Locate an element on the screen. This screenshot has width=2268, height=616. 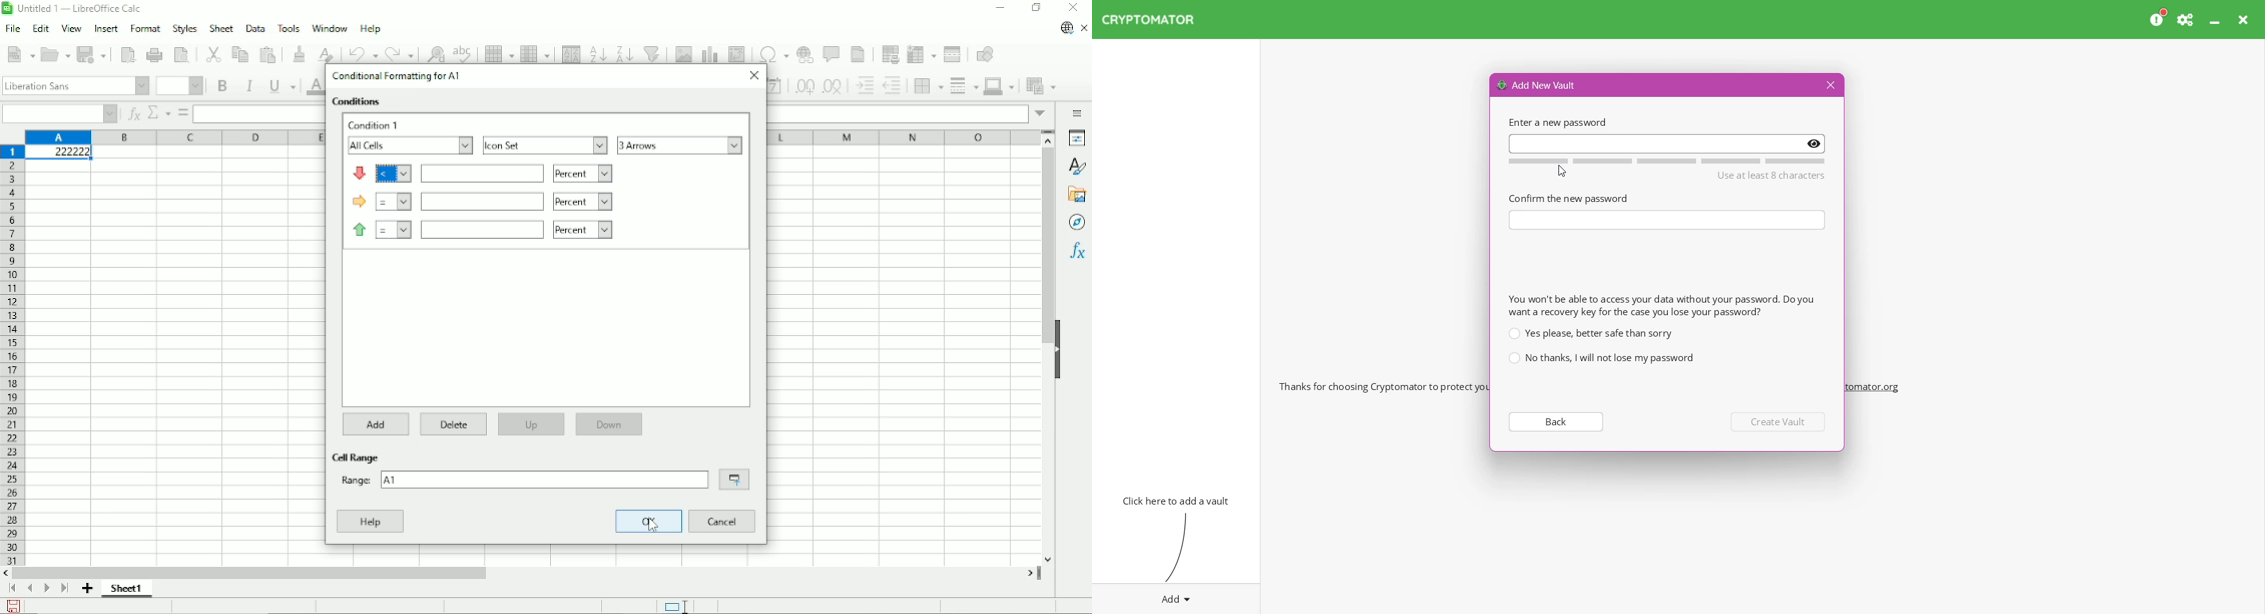
Icon set is located at coordinates (545, 145).